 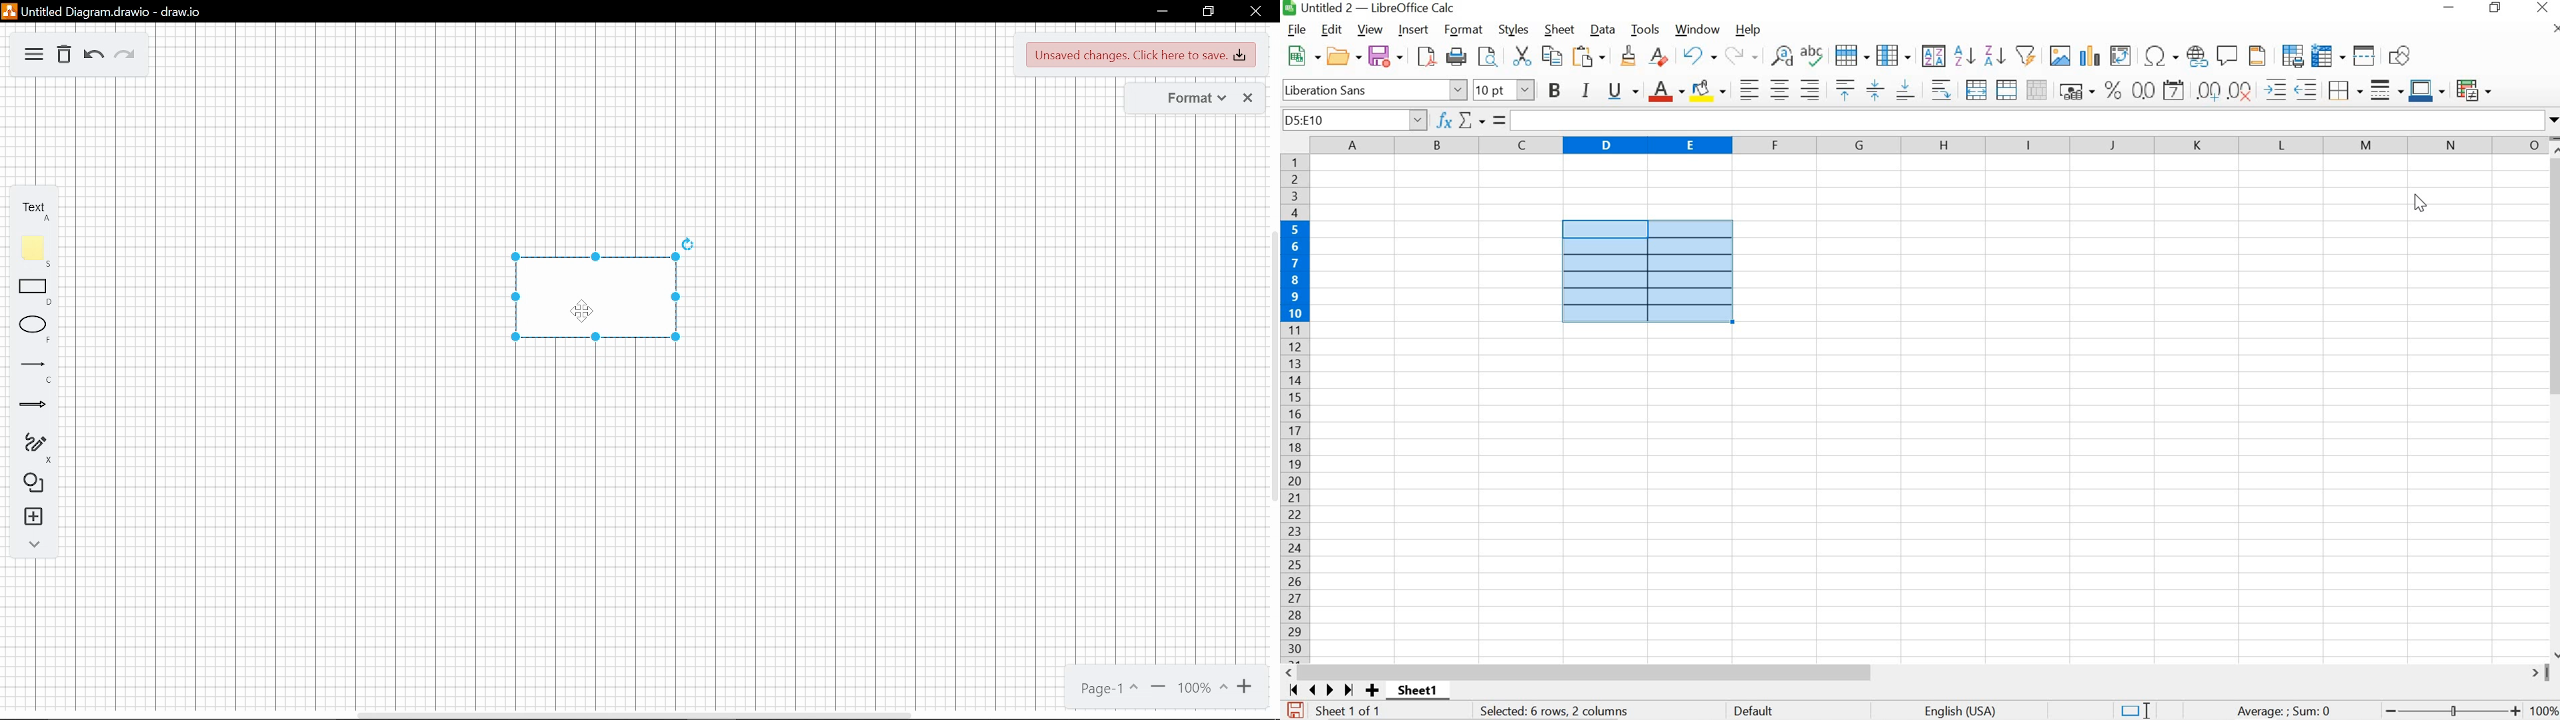 What do you see at coordinates (36, 247) in the screenshot?
I see `Color` at bounding box center [36, 247].